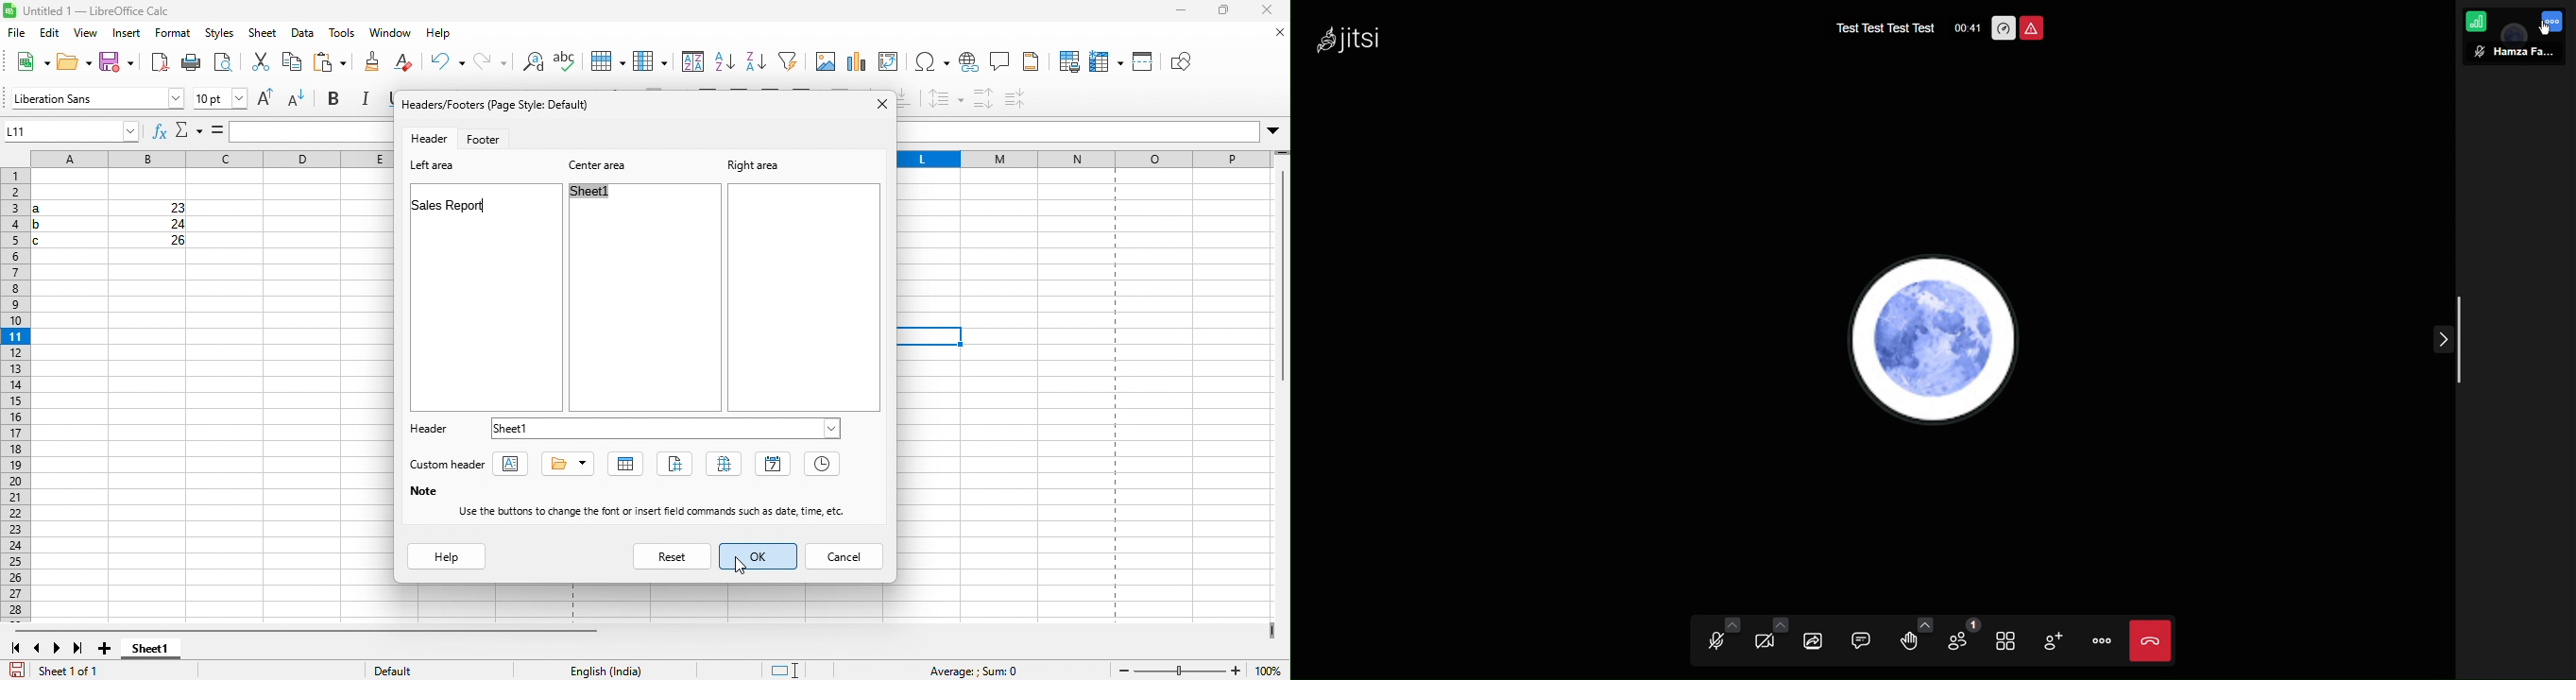  I want to click on default, so click(418, 668).